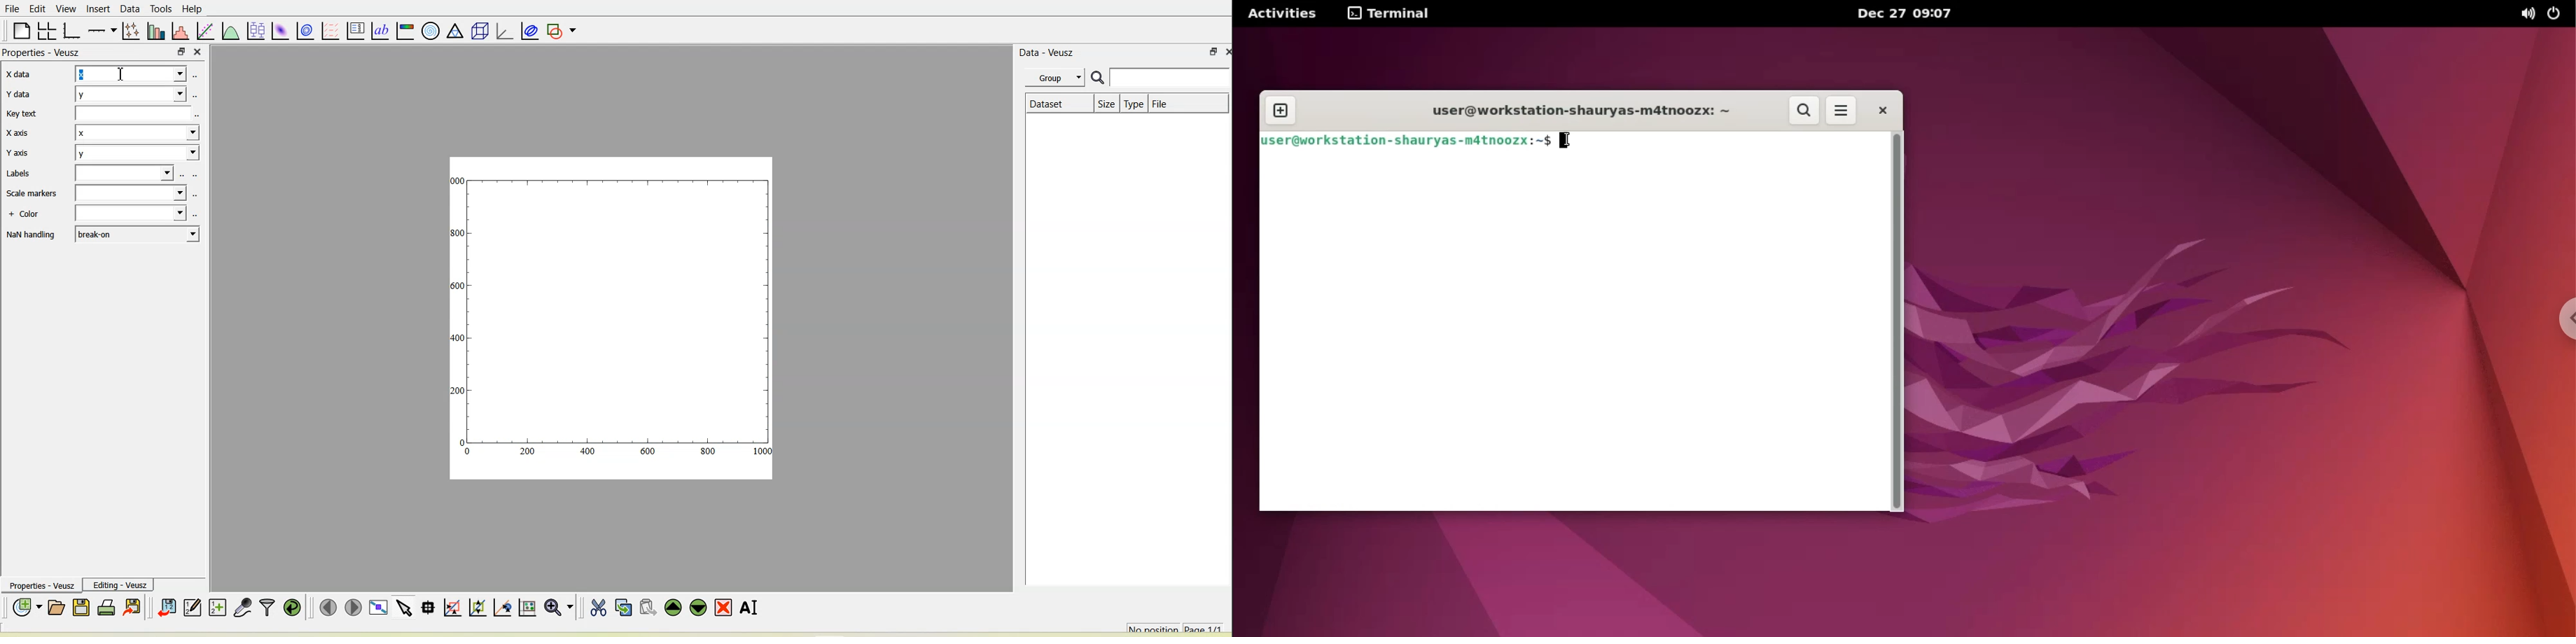  I want to click on Group, so click(1057, 77).